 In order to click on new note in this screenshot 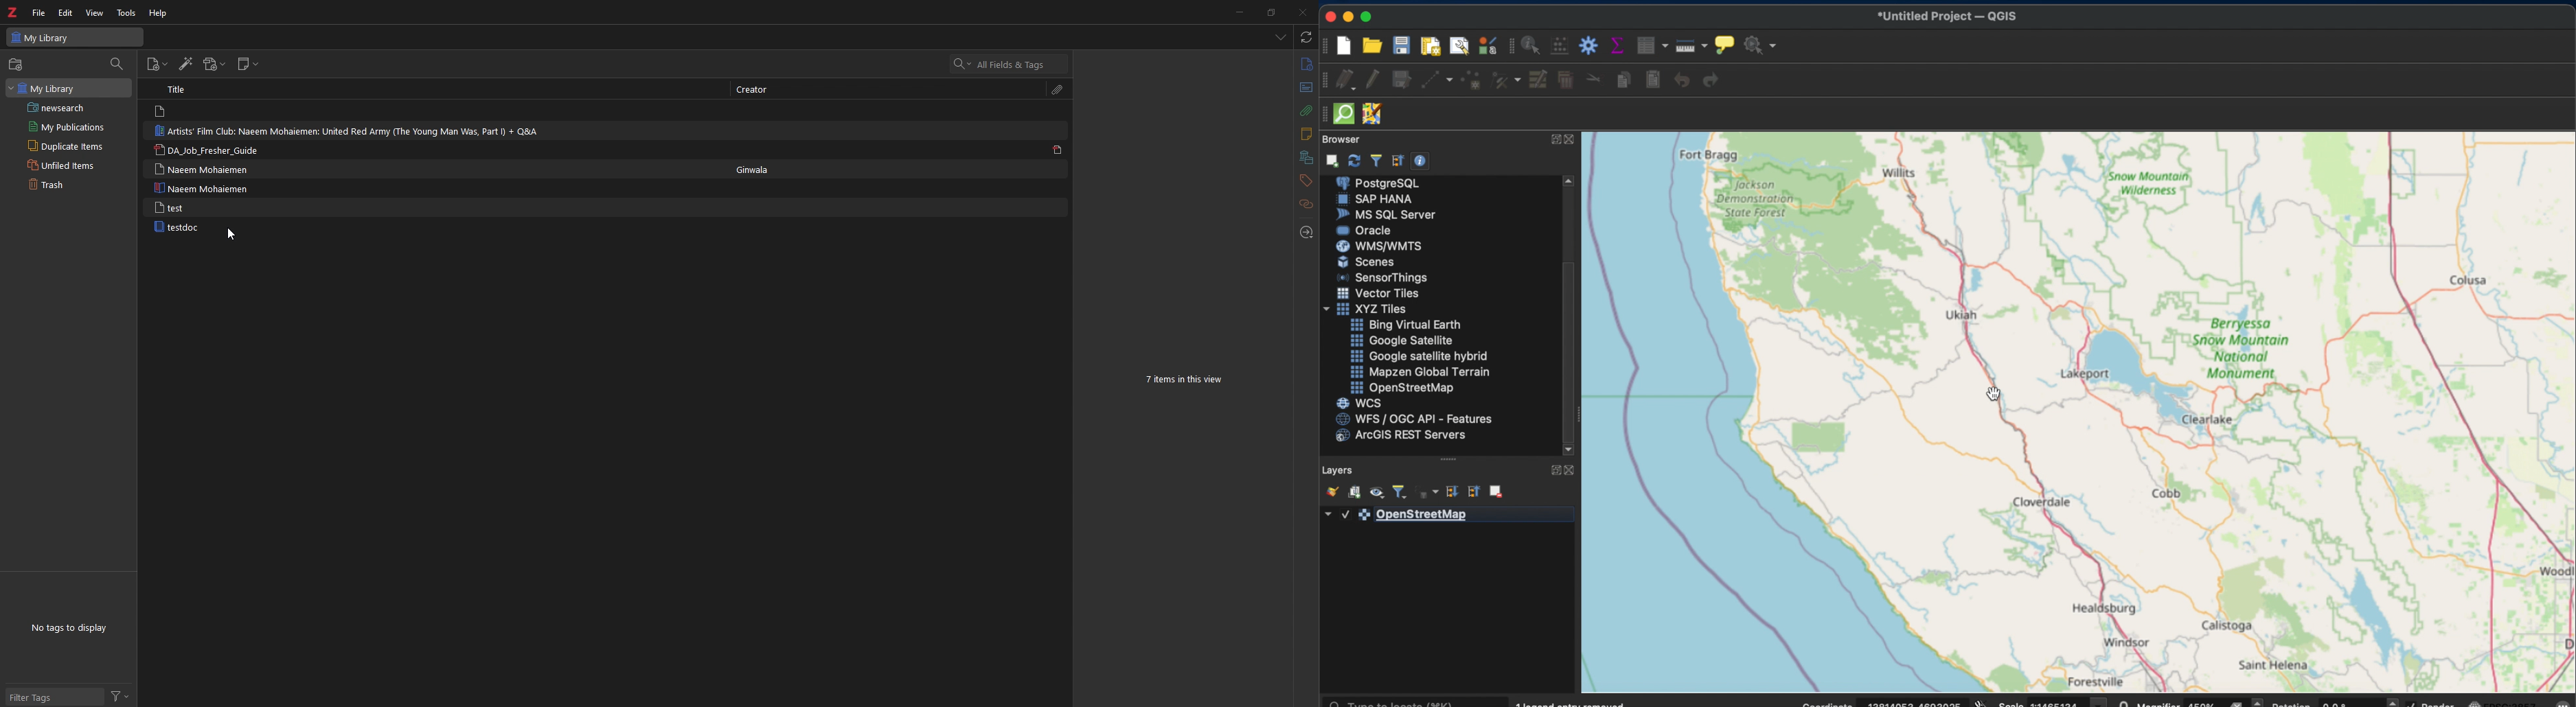, I will do `click(249, 64)`.